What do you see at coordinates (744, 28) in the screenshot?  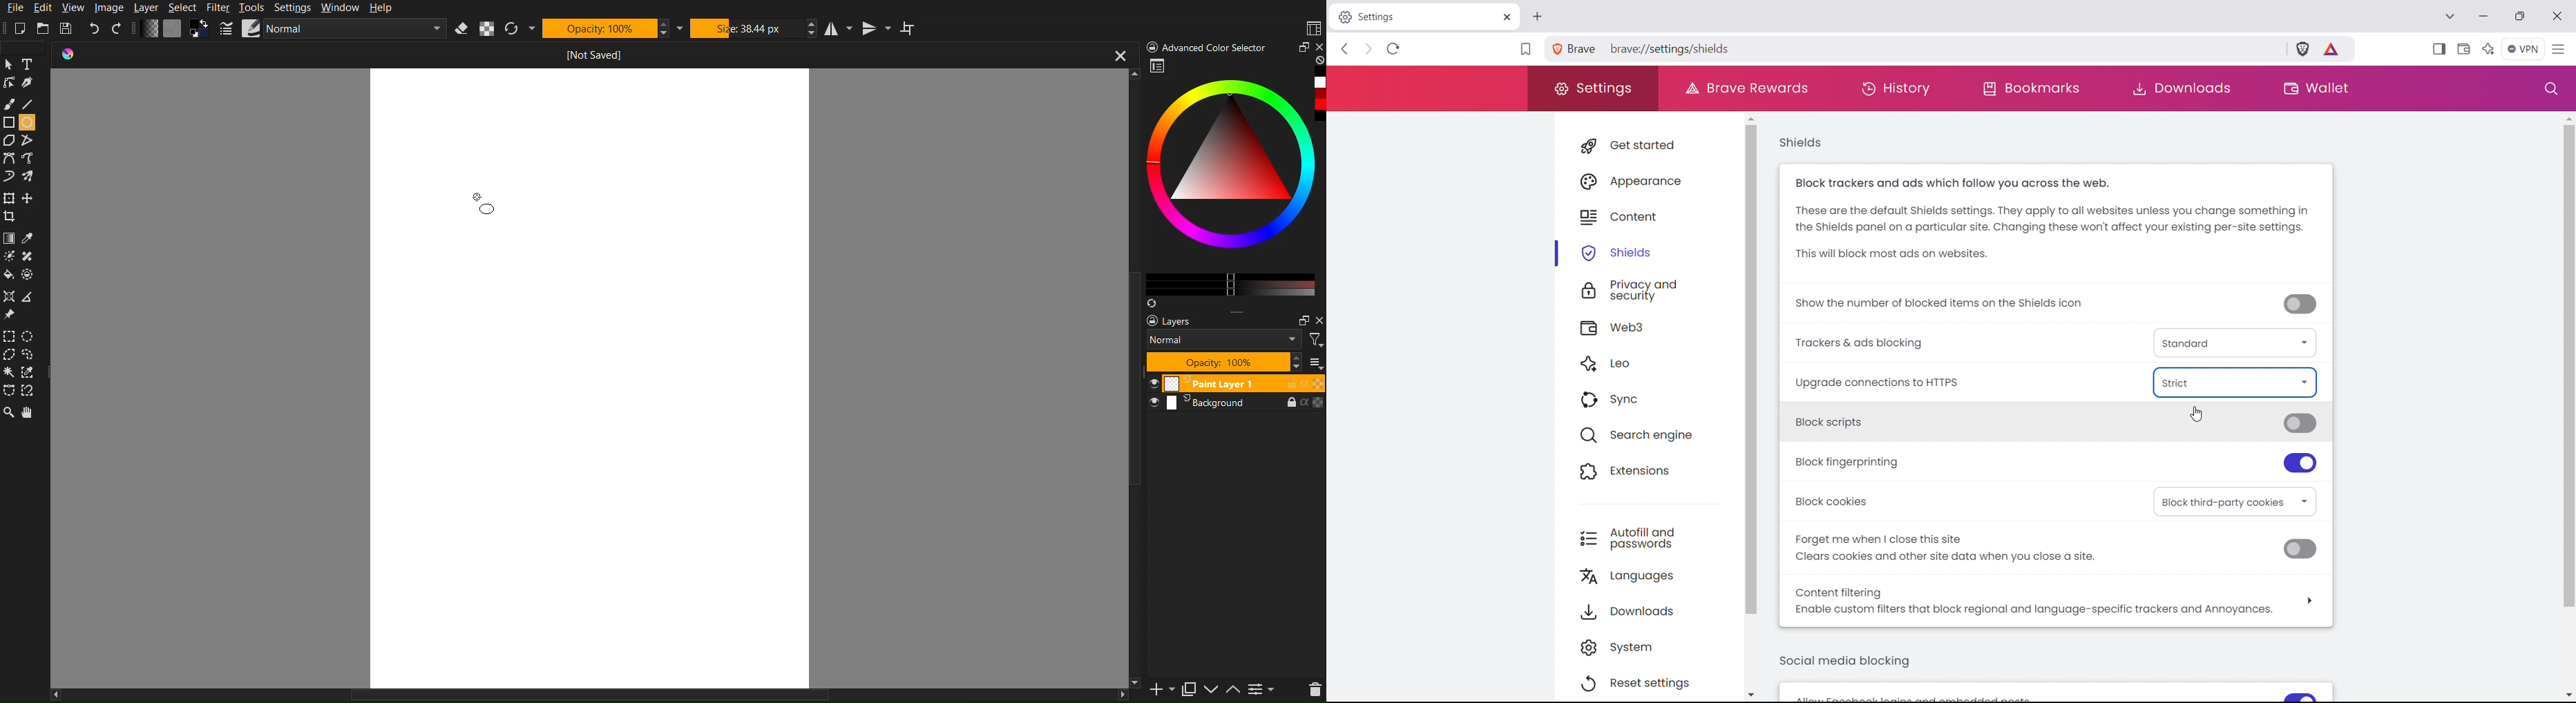 I see `Size` at bounding box center [744, 28].